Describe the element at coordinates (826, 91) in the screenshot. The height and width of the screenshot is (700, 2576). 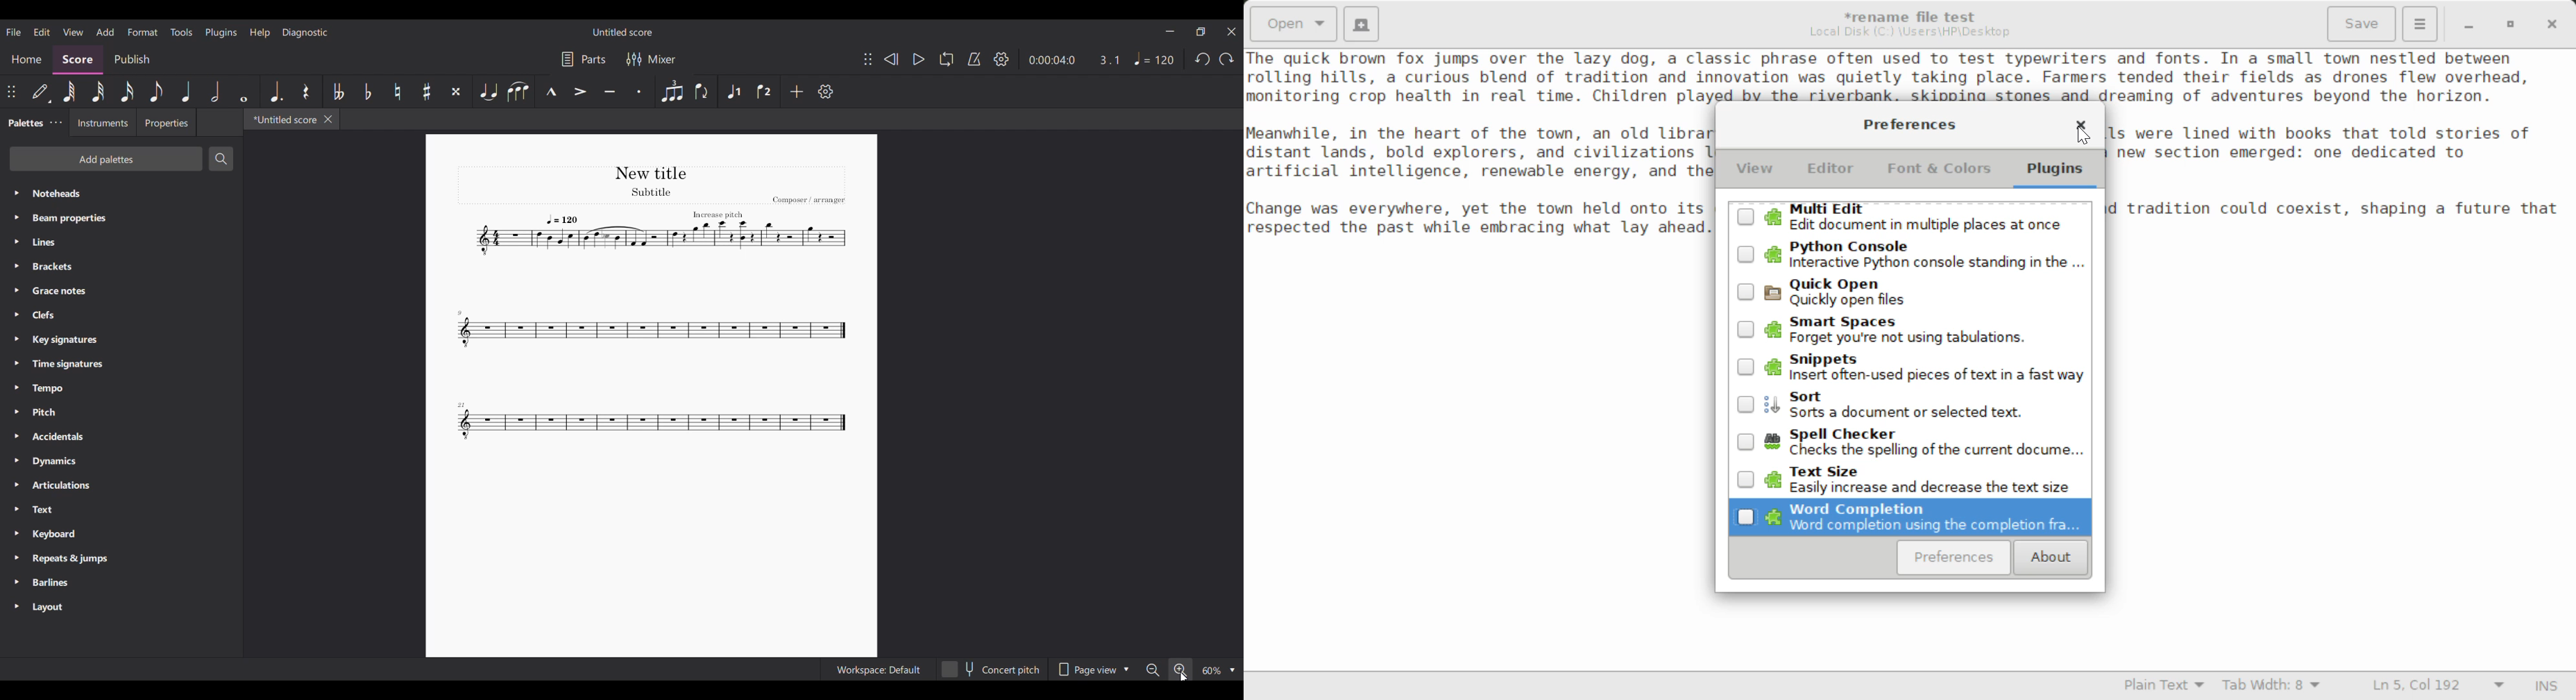
I see `Settings` at that location.